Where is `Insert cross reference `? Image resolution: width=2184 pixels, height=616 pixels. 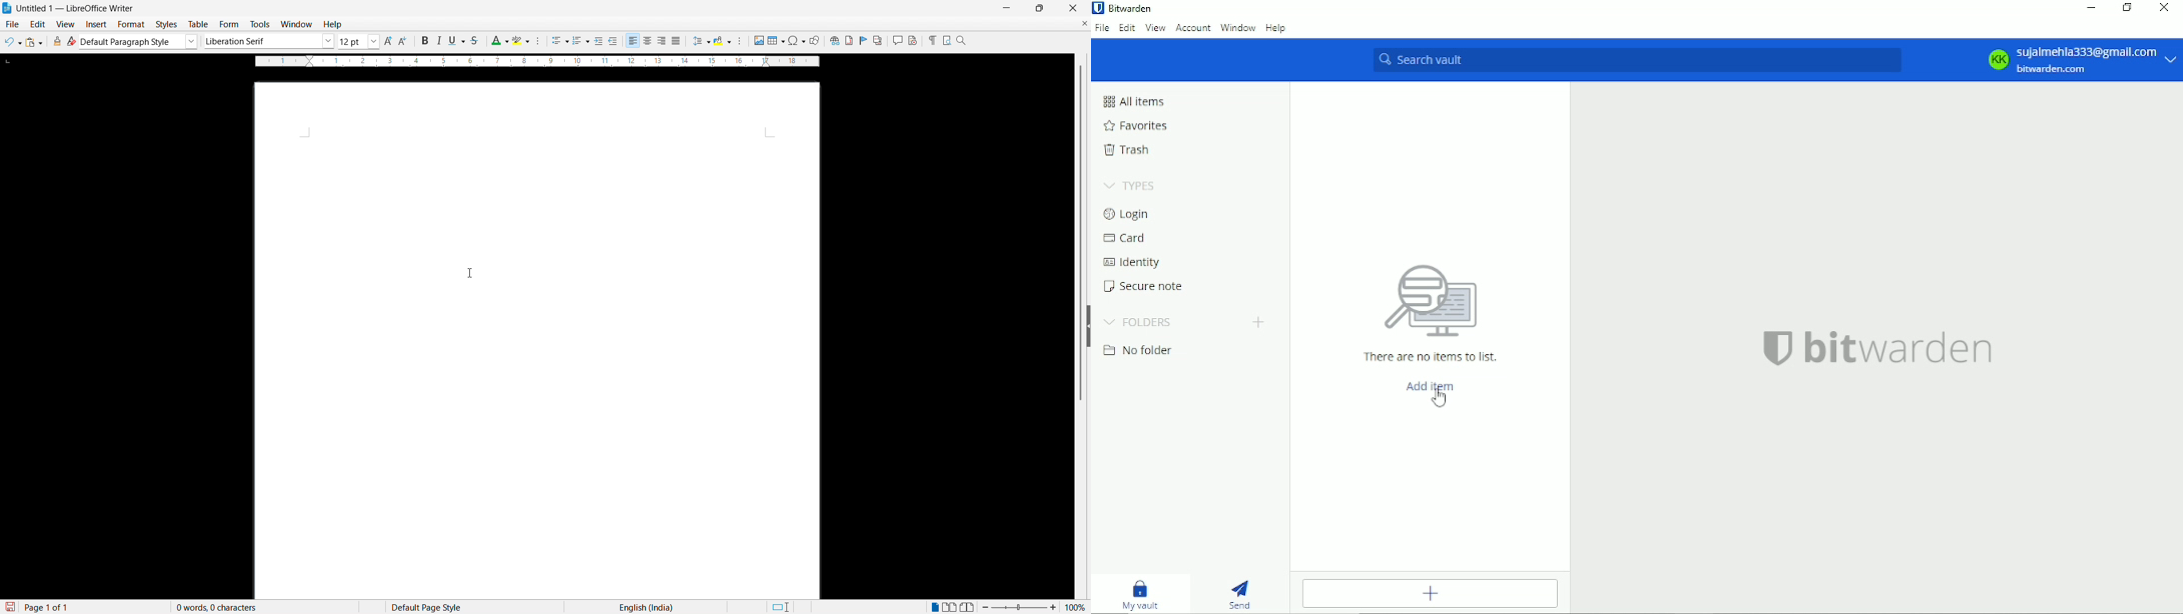 Insert cross reference  is located at coordinates (878, 40).